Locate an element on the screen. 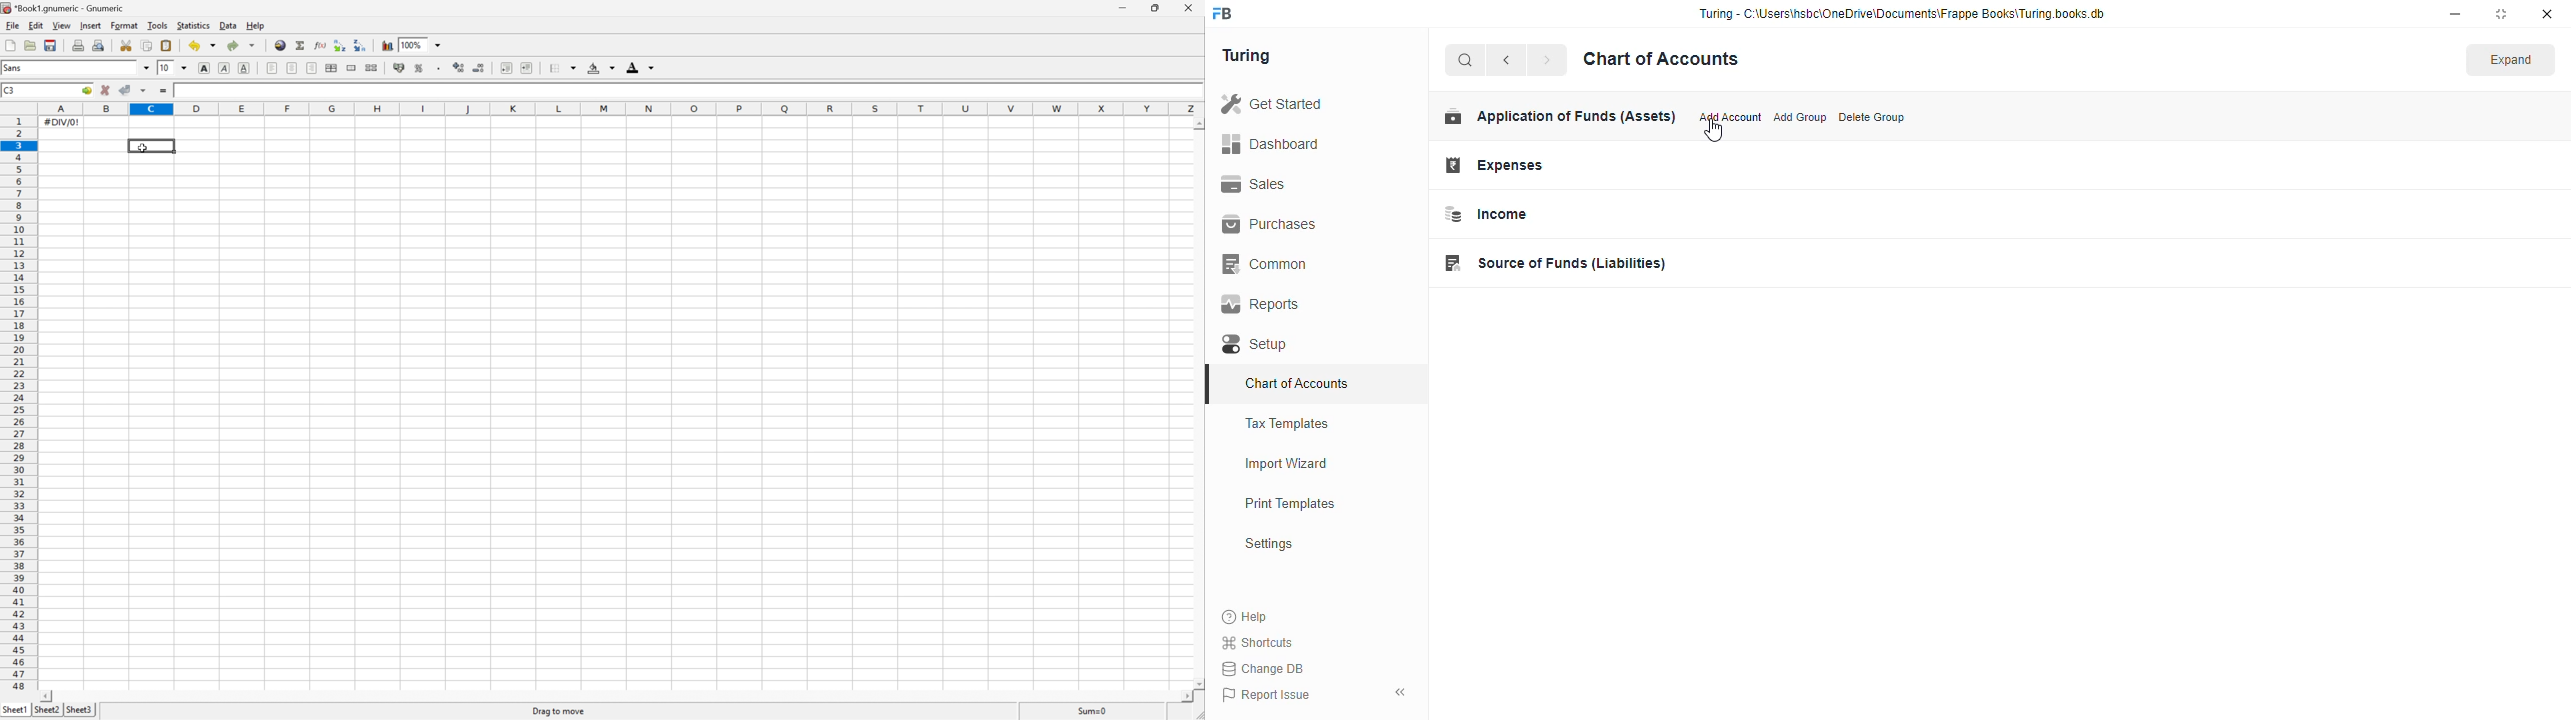 Image resolution: width=2576 pixels, height=728 pixels. Background is located at coordinates (595, 68).